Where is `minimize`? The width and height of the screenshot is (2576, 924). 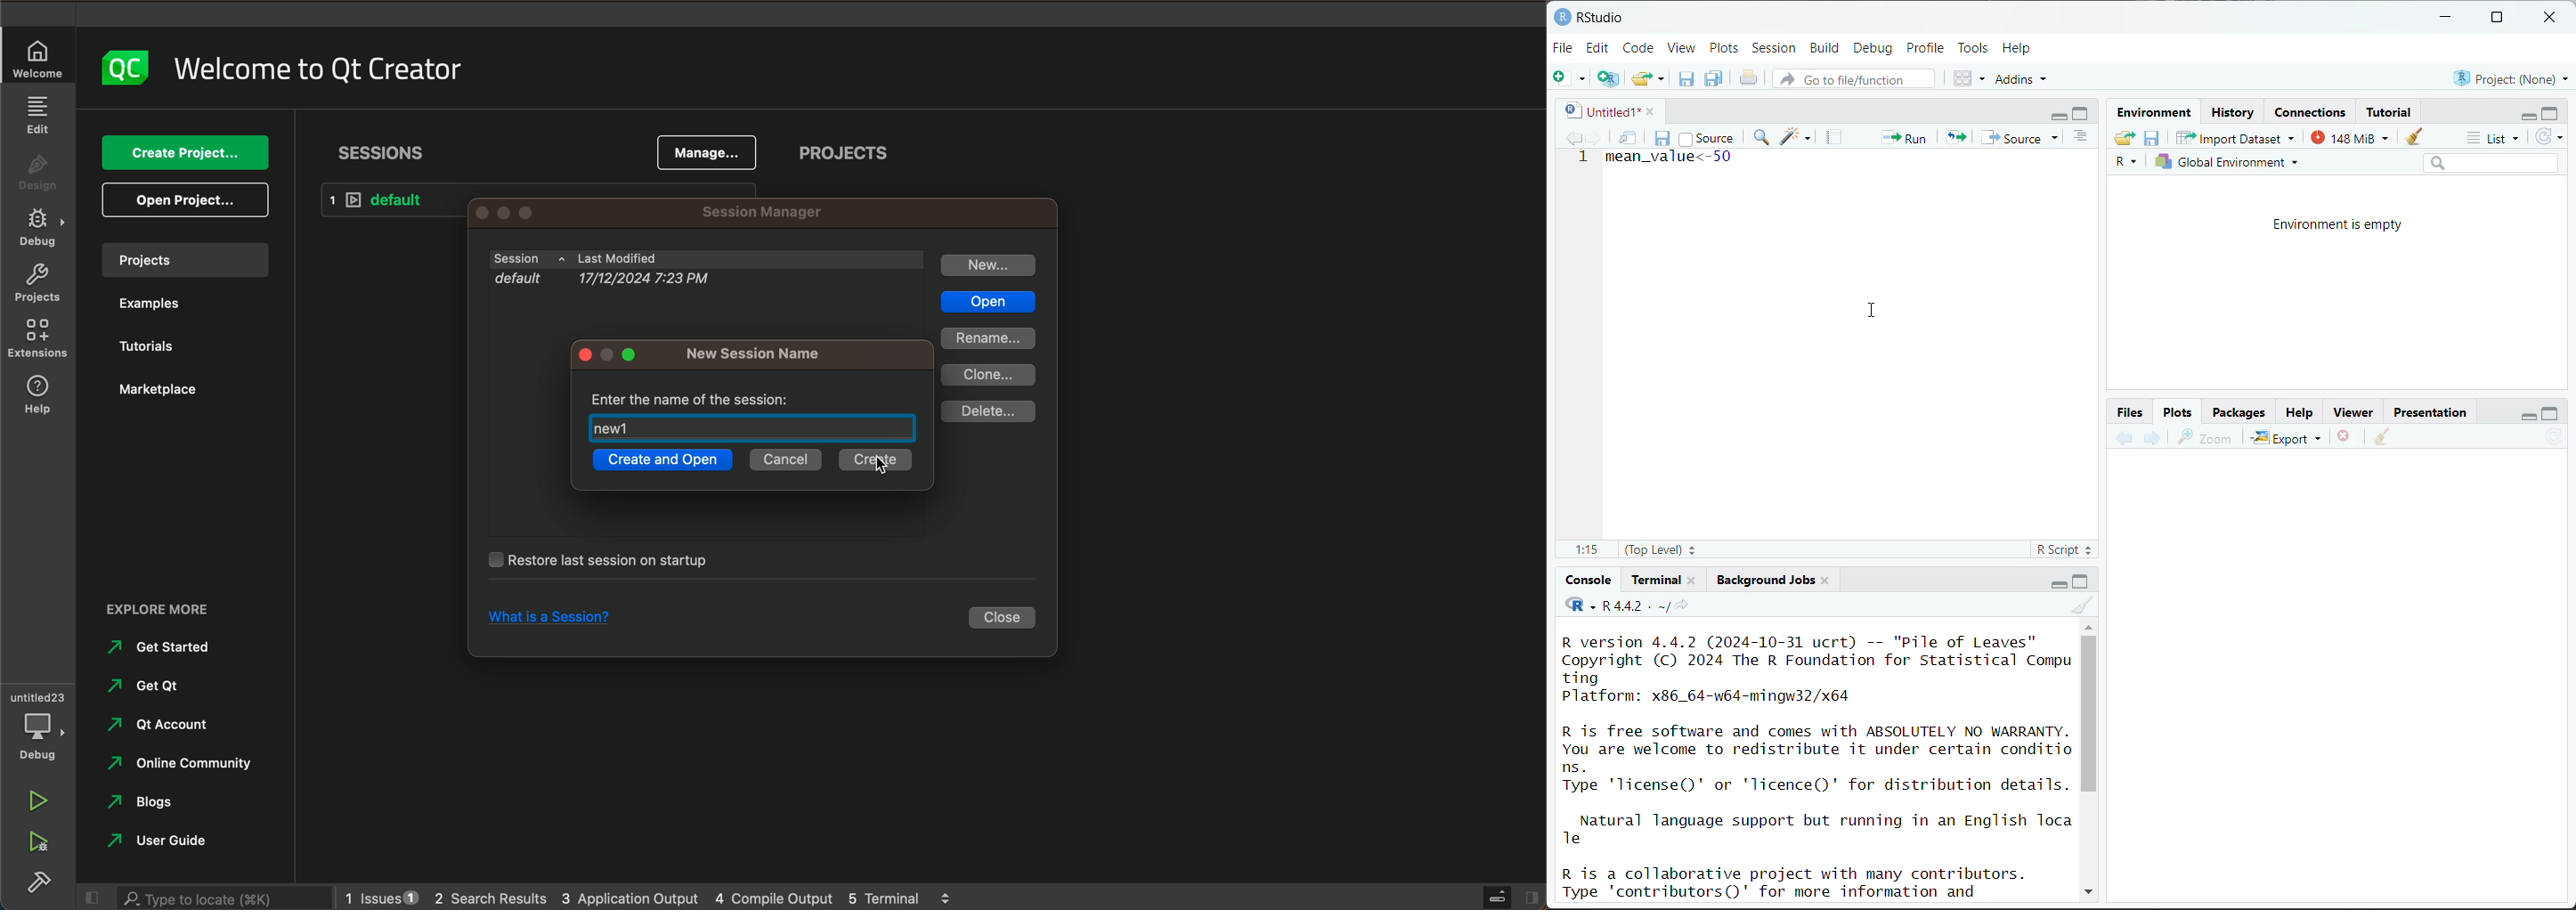
minimize is located at coordinates (2525, 114).